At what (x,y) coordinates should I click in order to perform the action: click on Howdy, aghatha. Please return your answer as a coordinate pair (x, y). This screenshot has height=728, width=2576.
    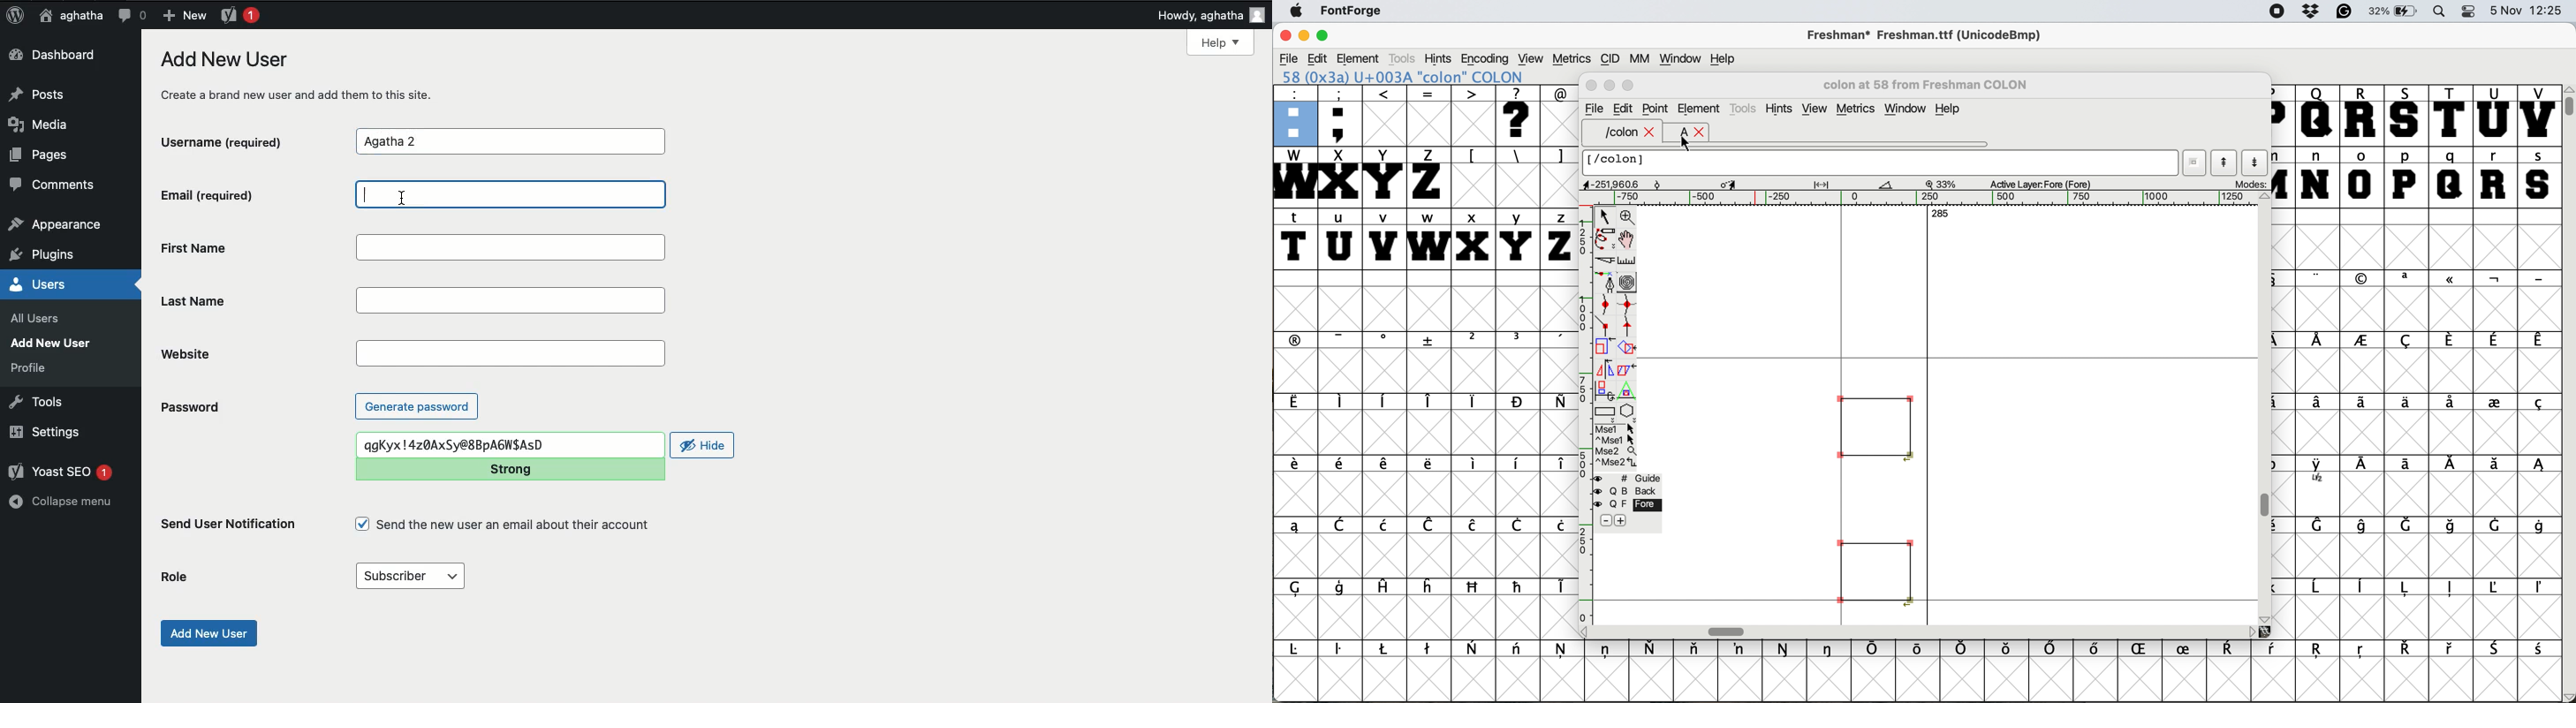
    Looking at the image, I should click on (1211, 15).